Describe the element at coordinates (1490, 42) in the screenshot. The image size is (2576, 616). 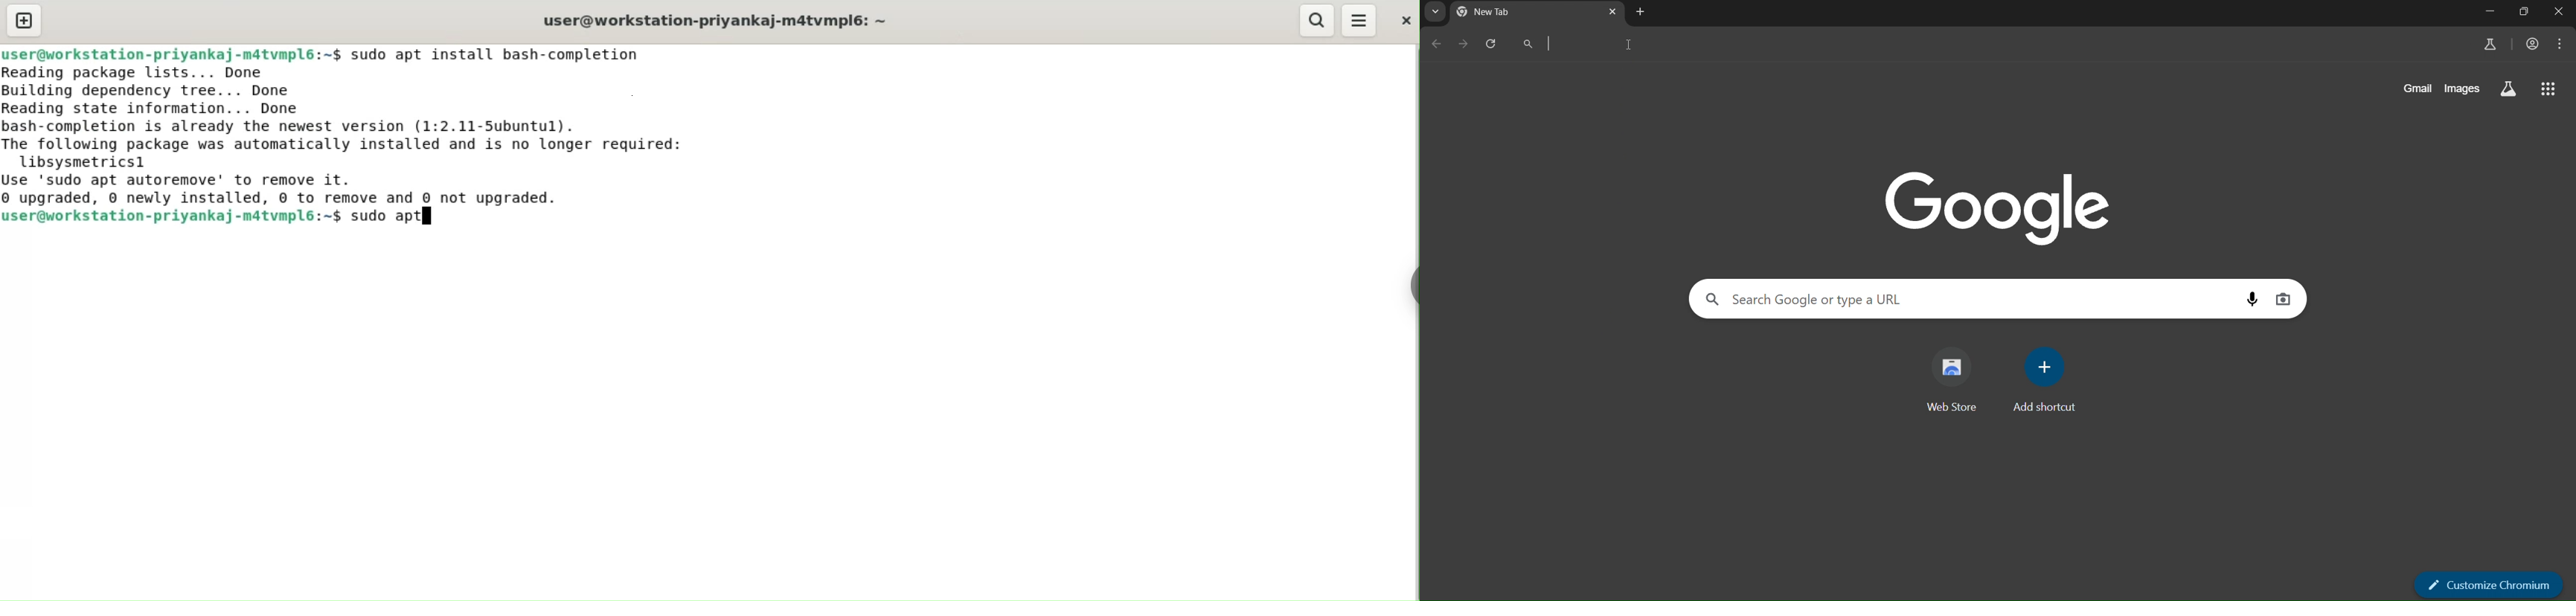
I see `reload page` at that location.